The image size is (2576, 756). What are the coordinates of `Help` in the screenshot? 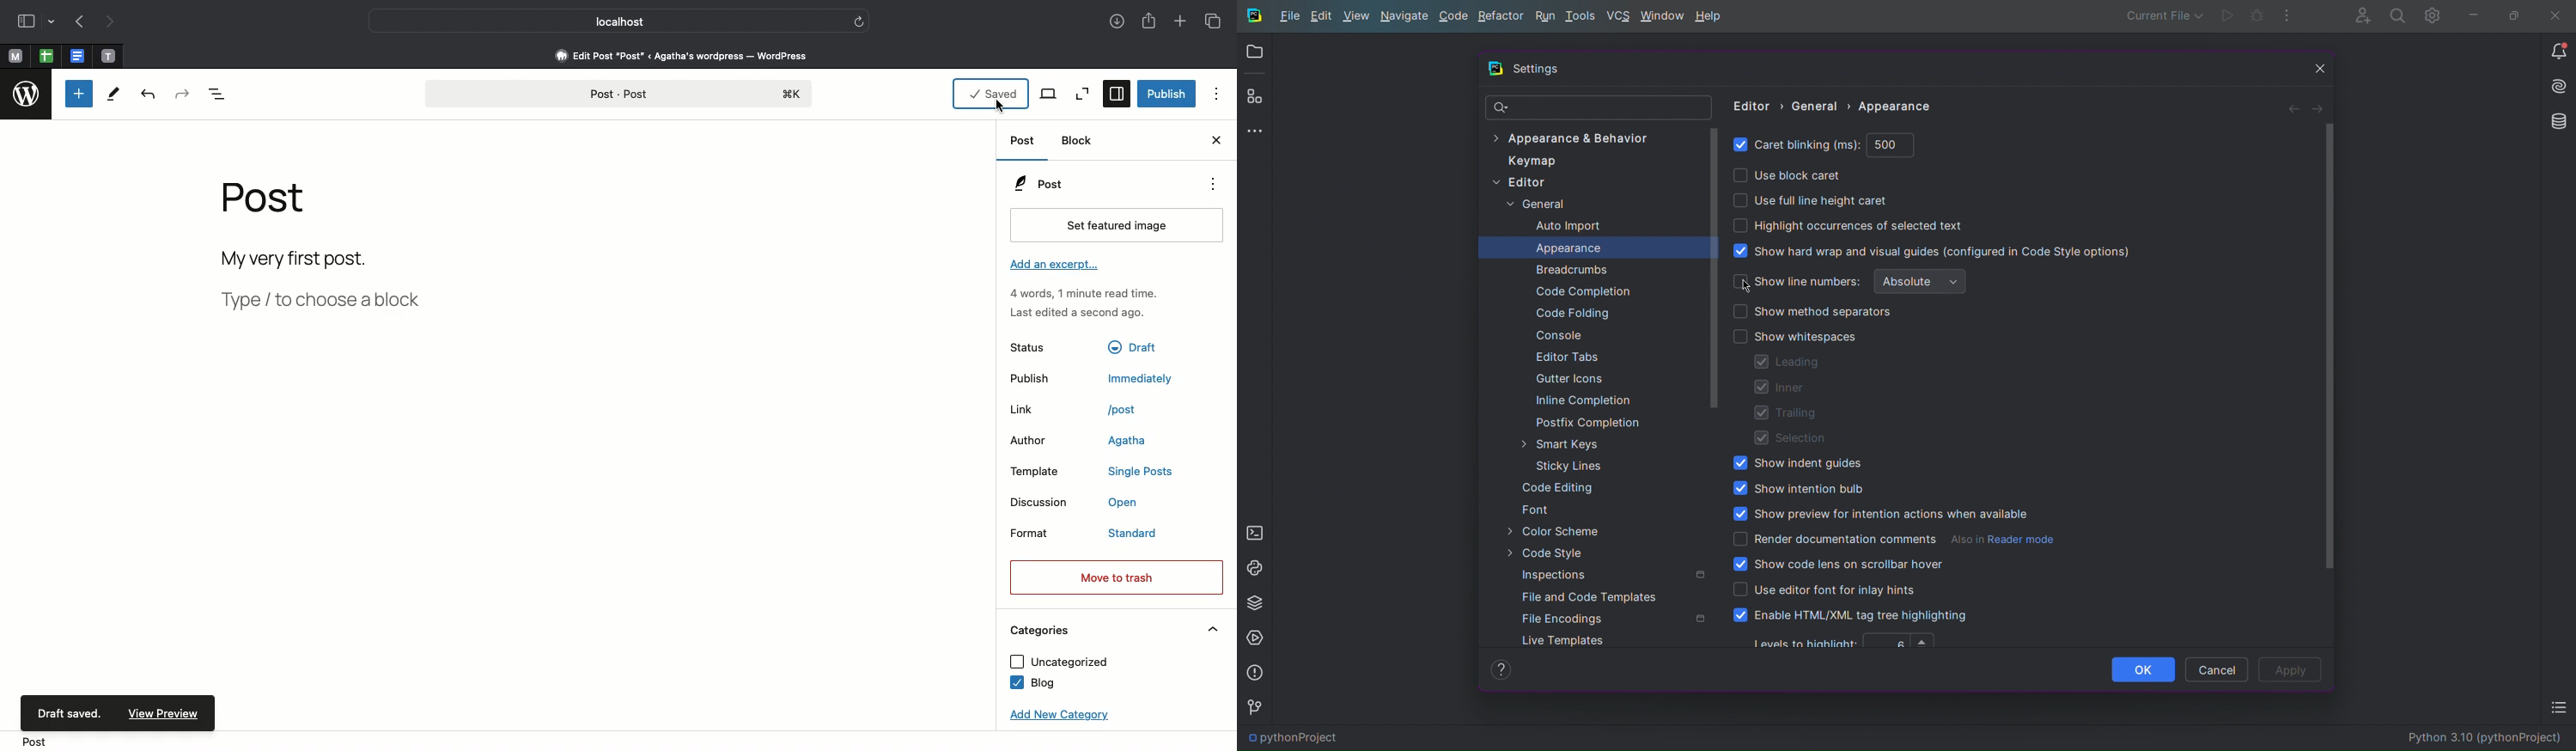 It's located at (1711, 15).